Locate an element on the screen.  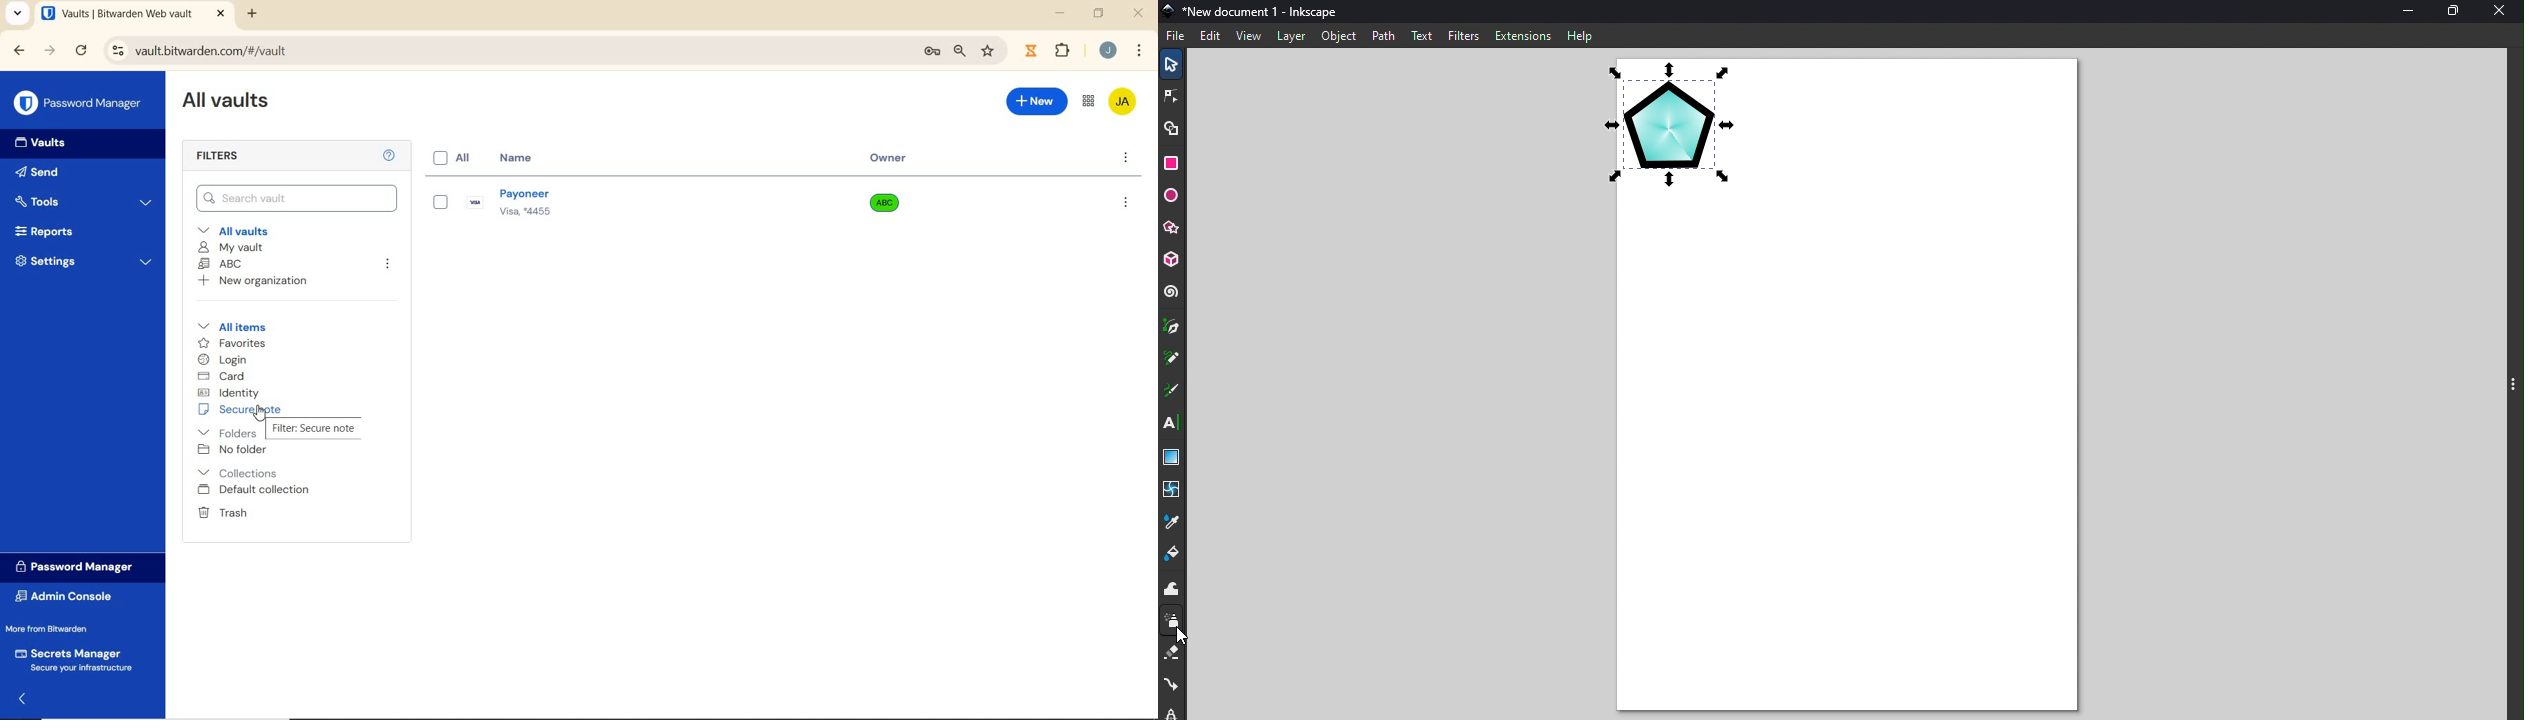
New organization is located at coordinates (254, 280).